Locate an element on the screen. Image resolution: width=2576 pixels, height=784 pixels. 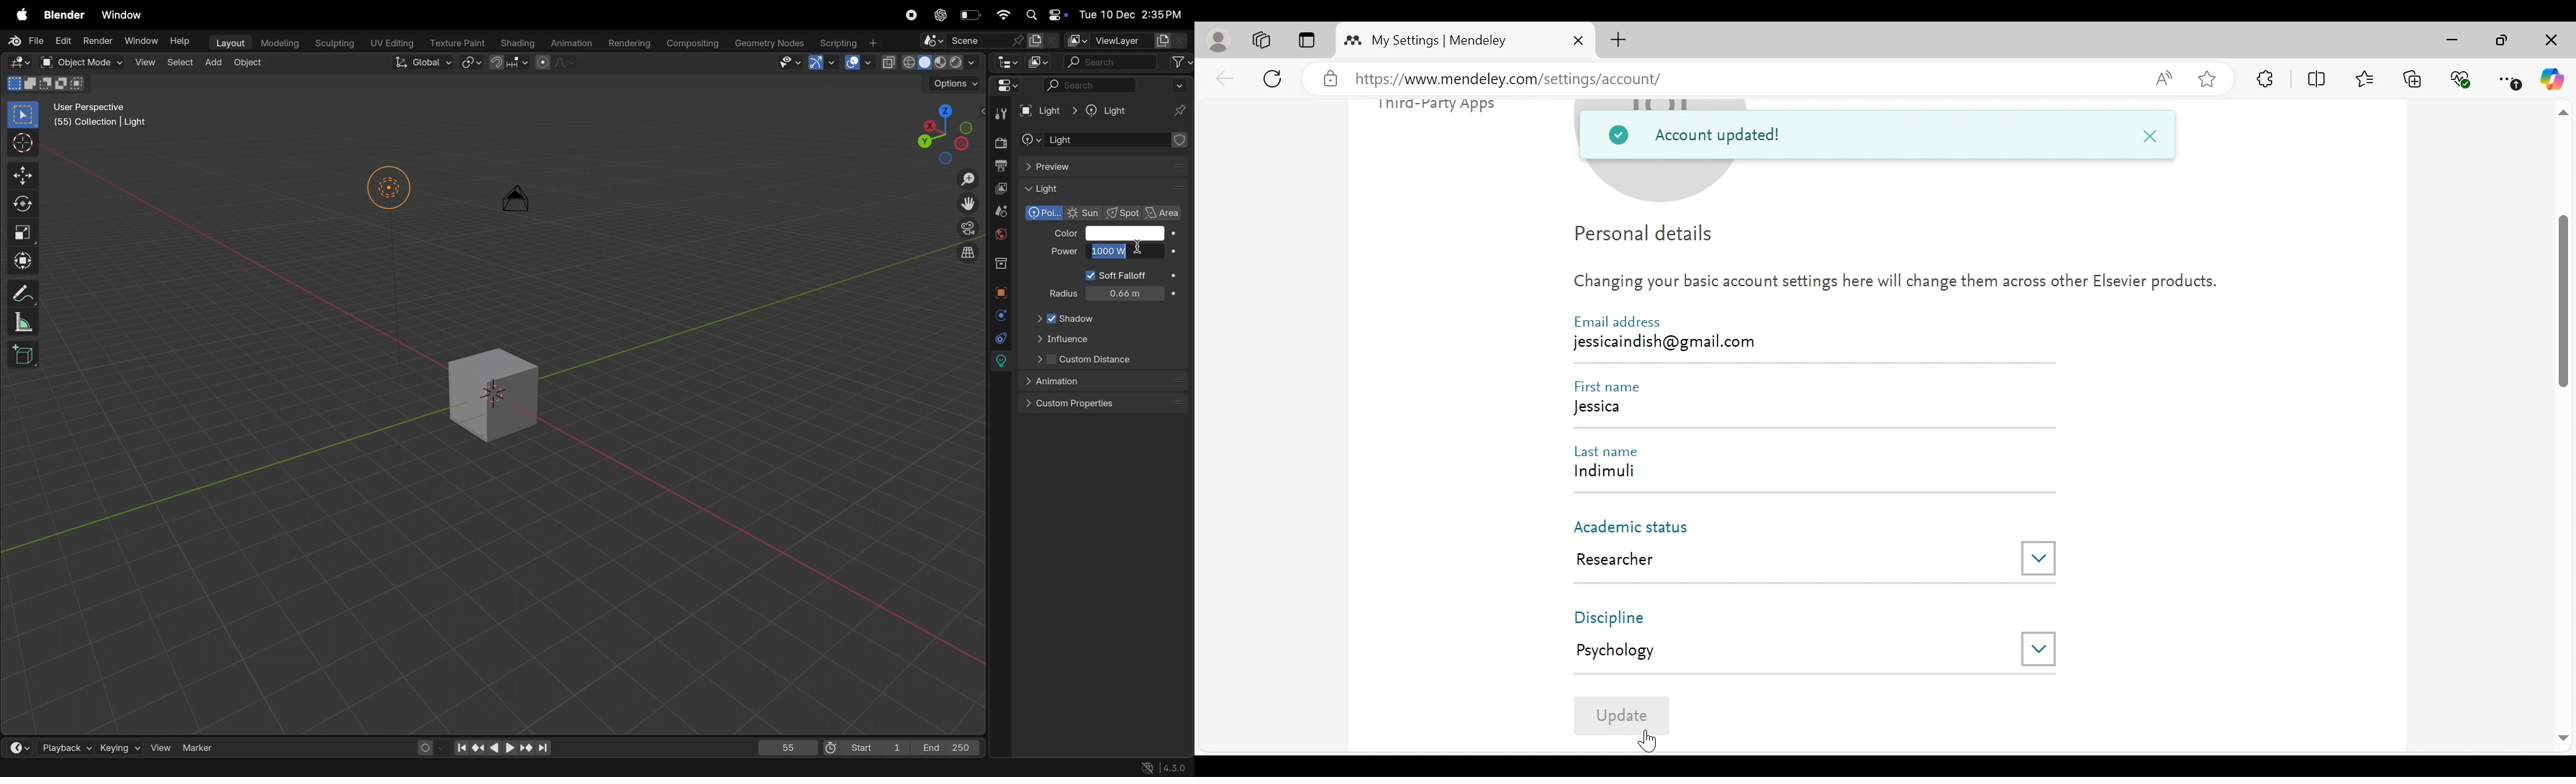
Maximize is located at coordinates (2502, 42).